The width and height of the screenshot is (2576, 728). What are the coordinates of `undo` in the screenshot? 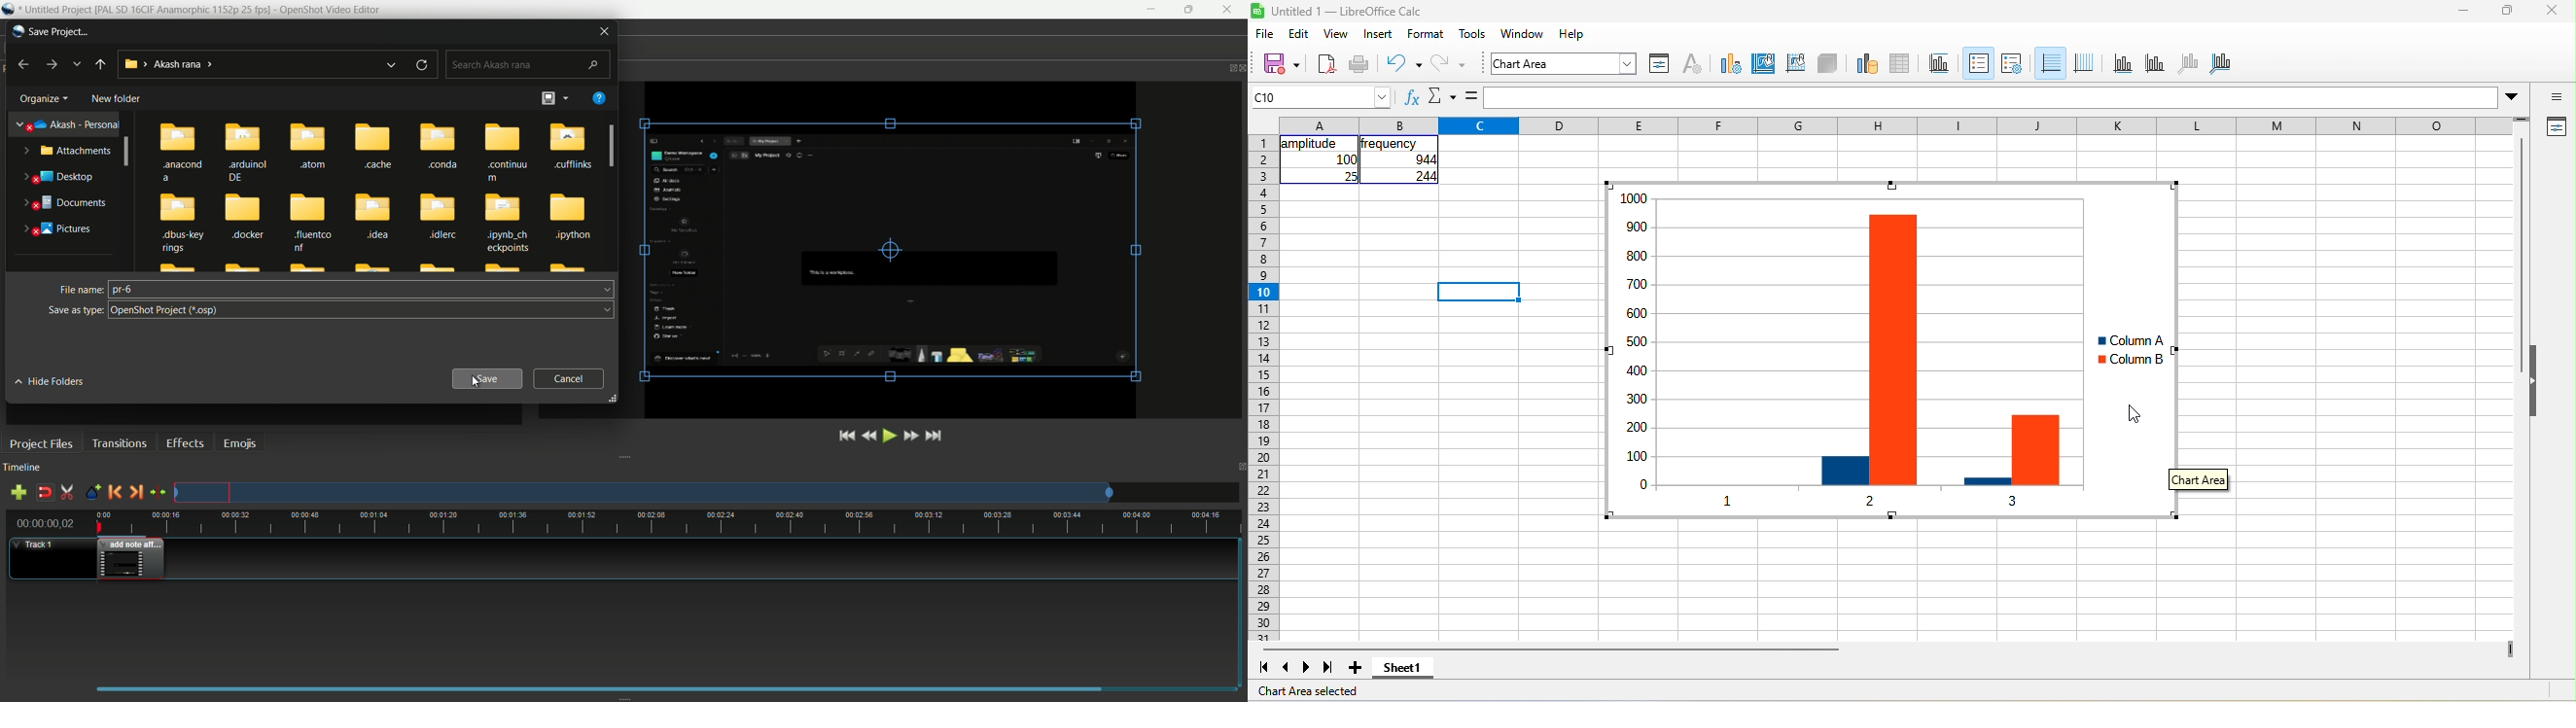 It's located at (1404, 65).